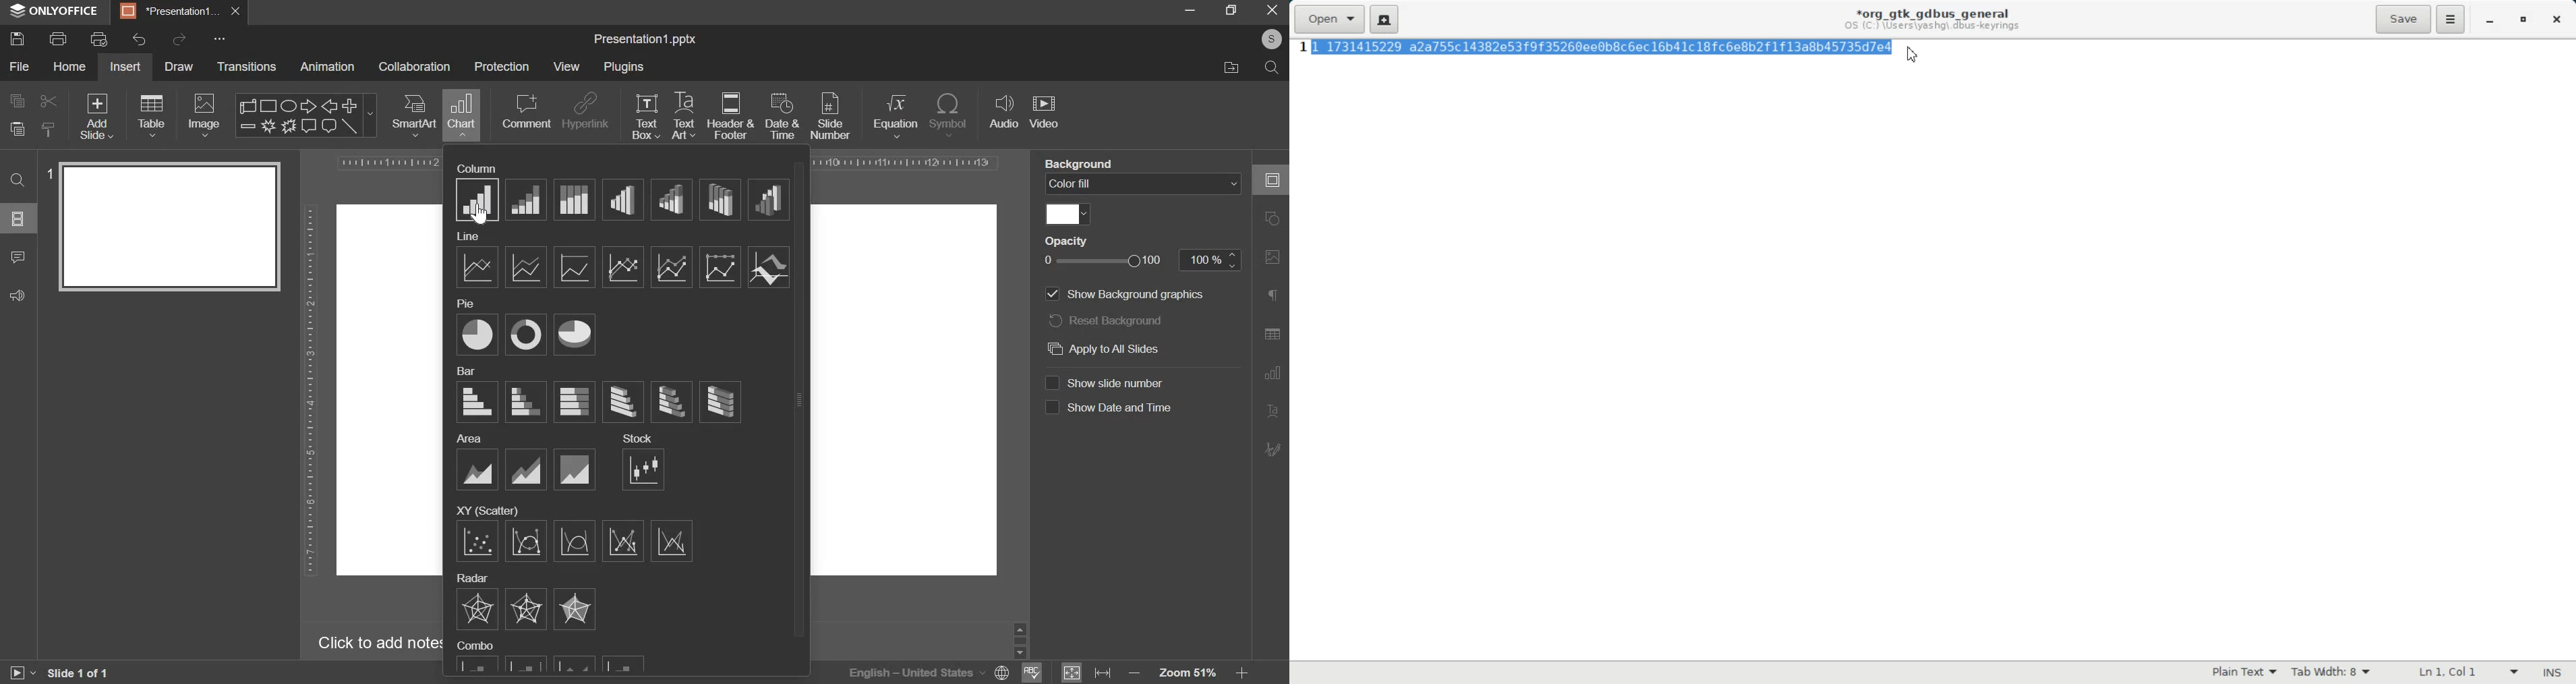 Image resolution: width=2576 pixels, height=700 pixels. What do you see at coordinates (51, 173) in the screenshot?
I see `slide number` at bounding box center [51, 173].